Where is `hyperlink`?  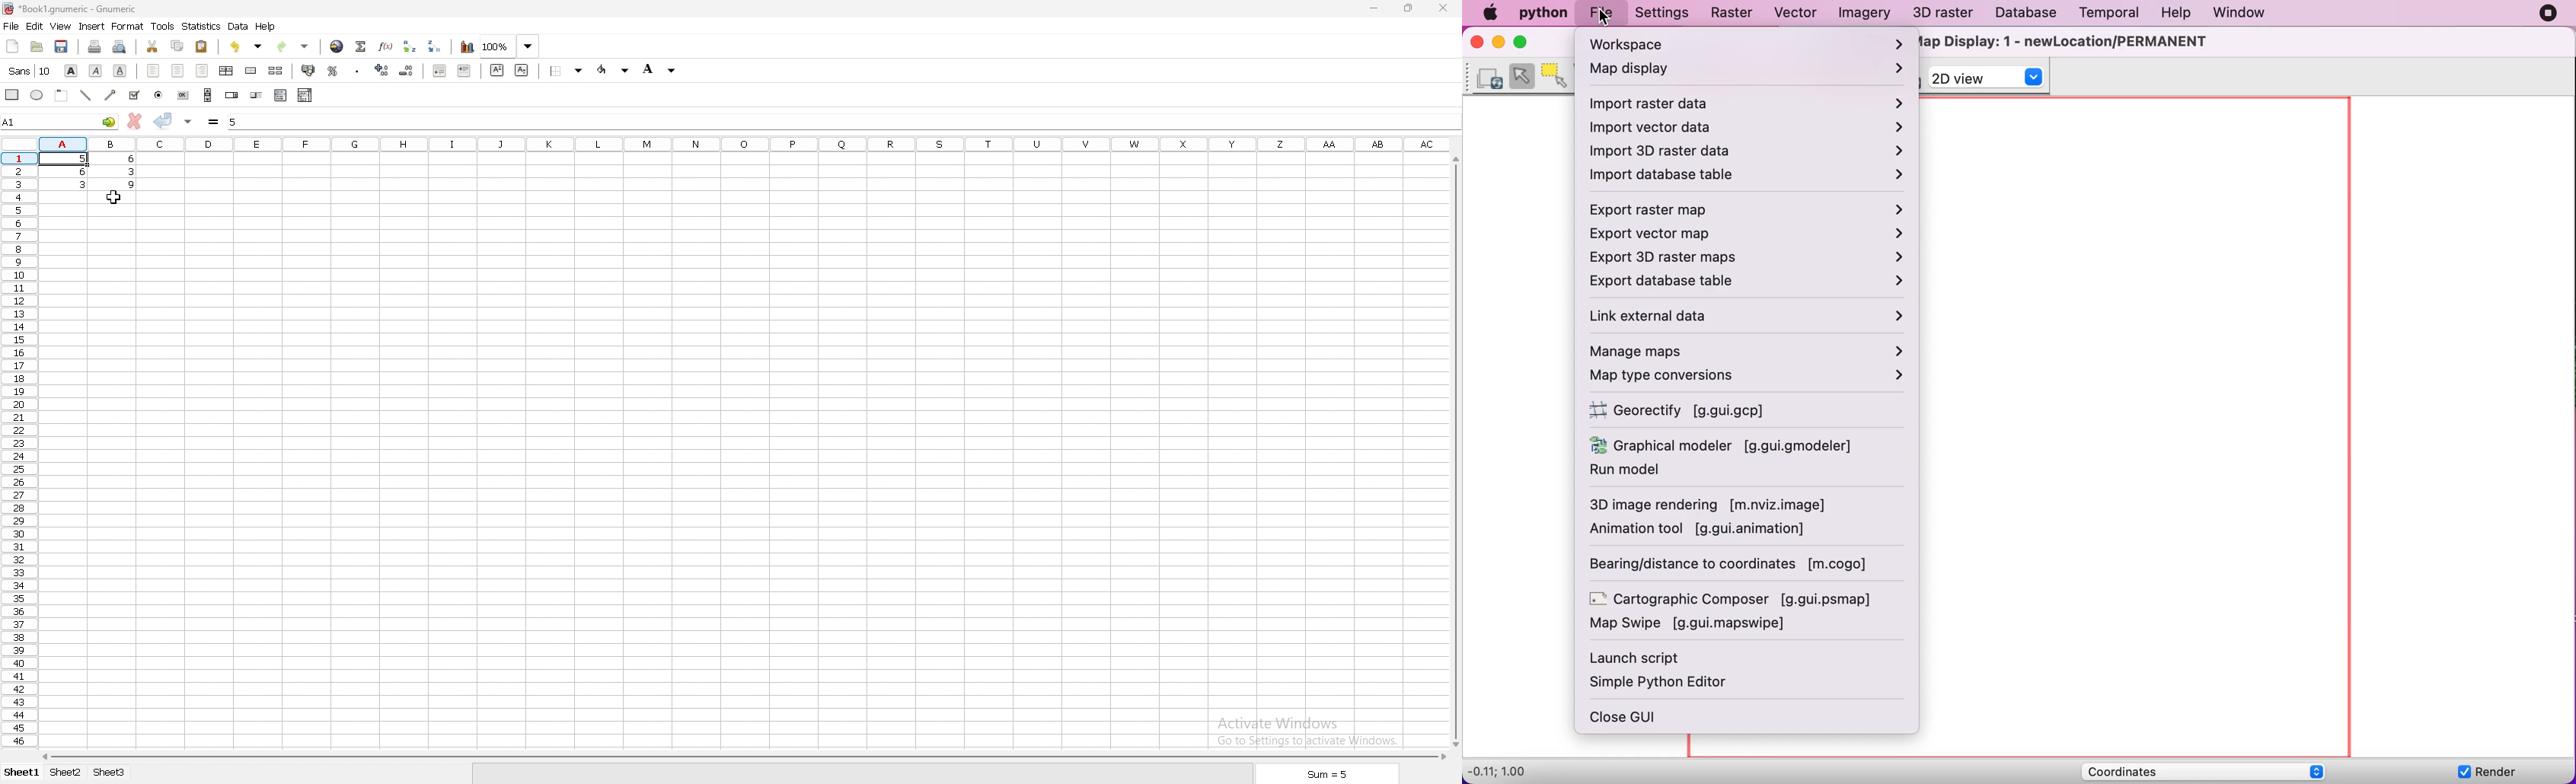
hyperlink is located at coordinates (337, 46).